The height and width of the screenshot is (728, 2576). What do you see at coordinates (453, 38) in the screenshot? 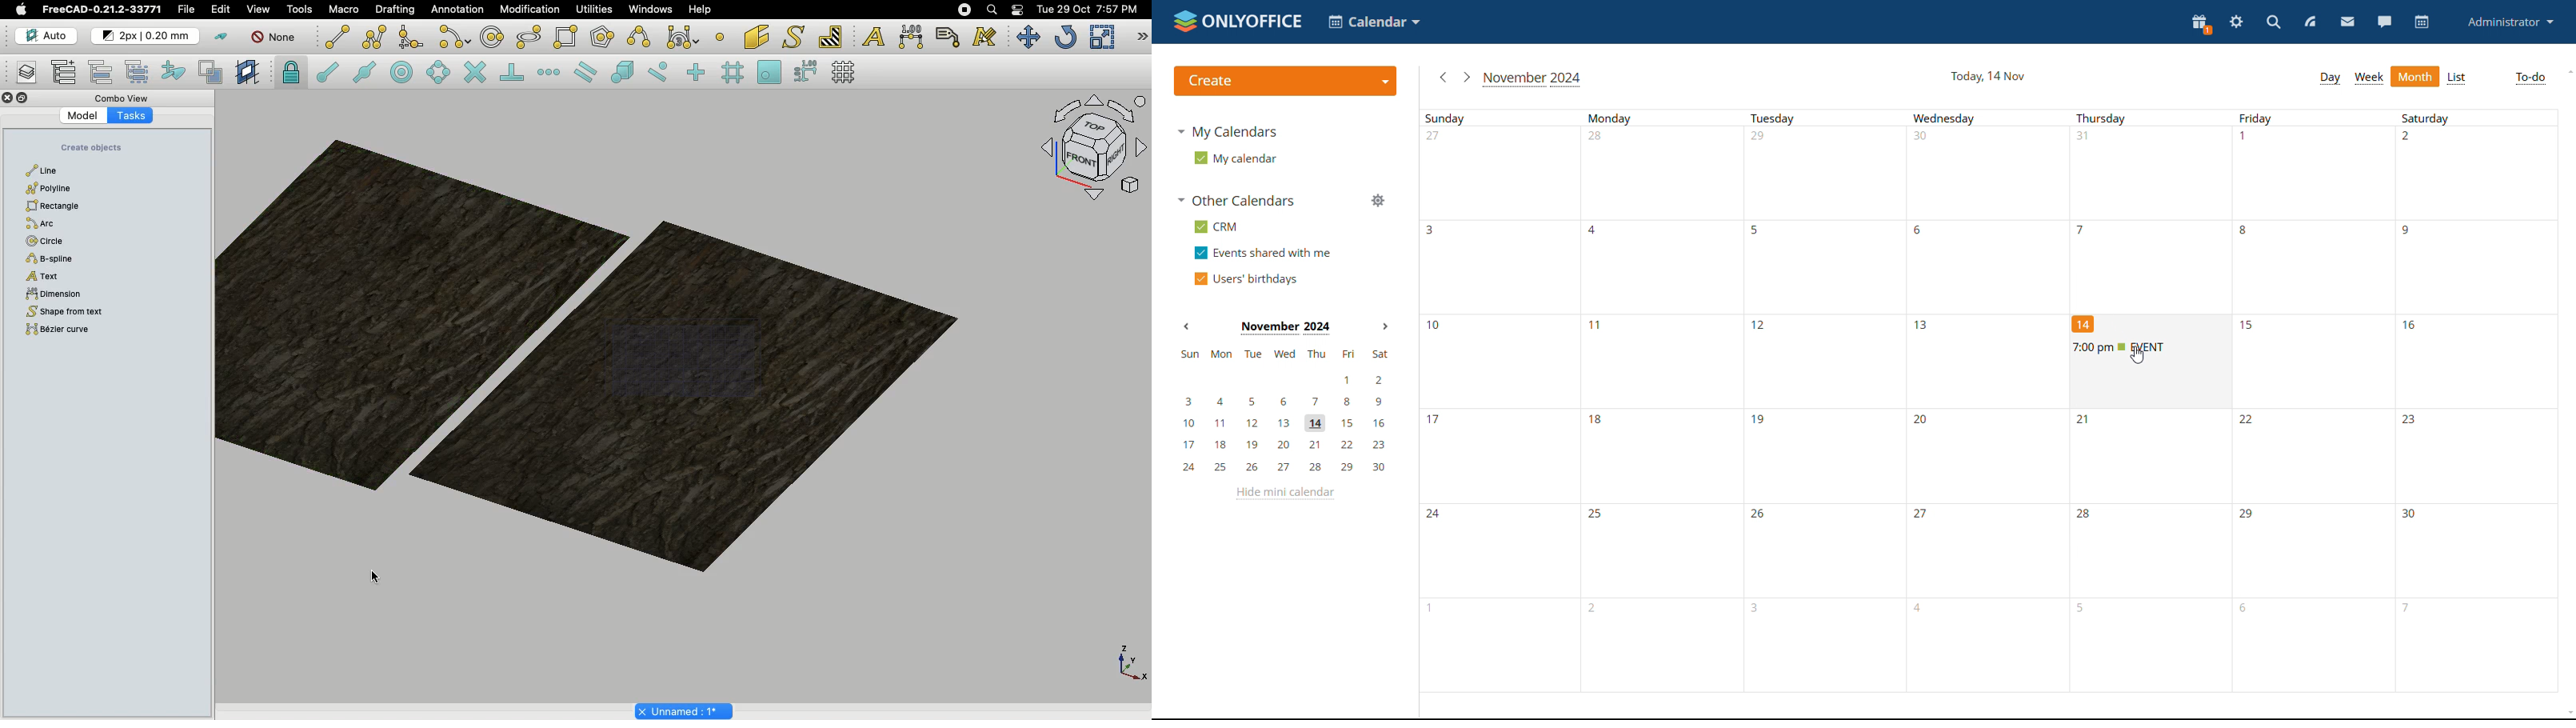
I see `Arc tools` at bounding box center [453, 38].